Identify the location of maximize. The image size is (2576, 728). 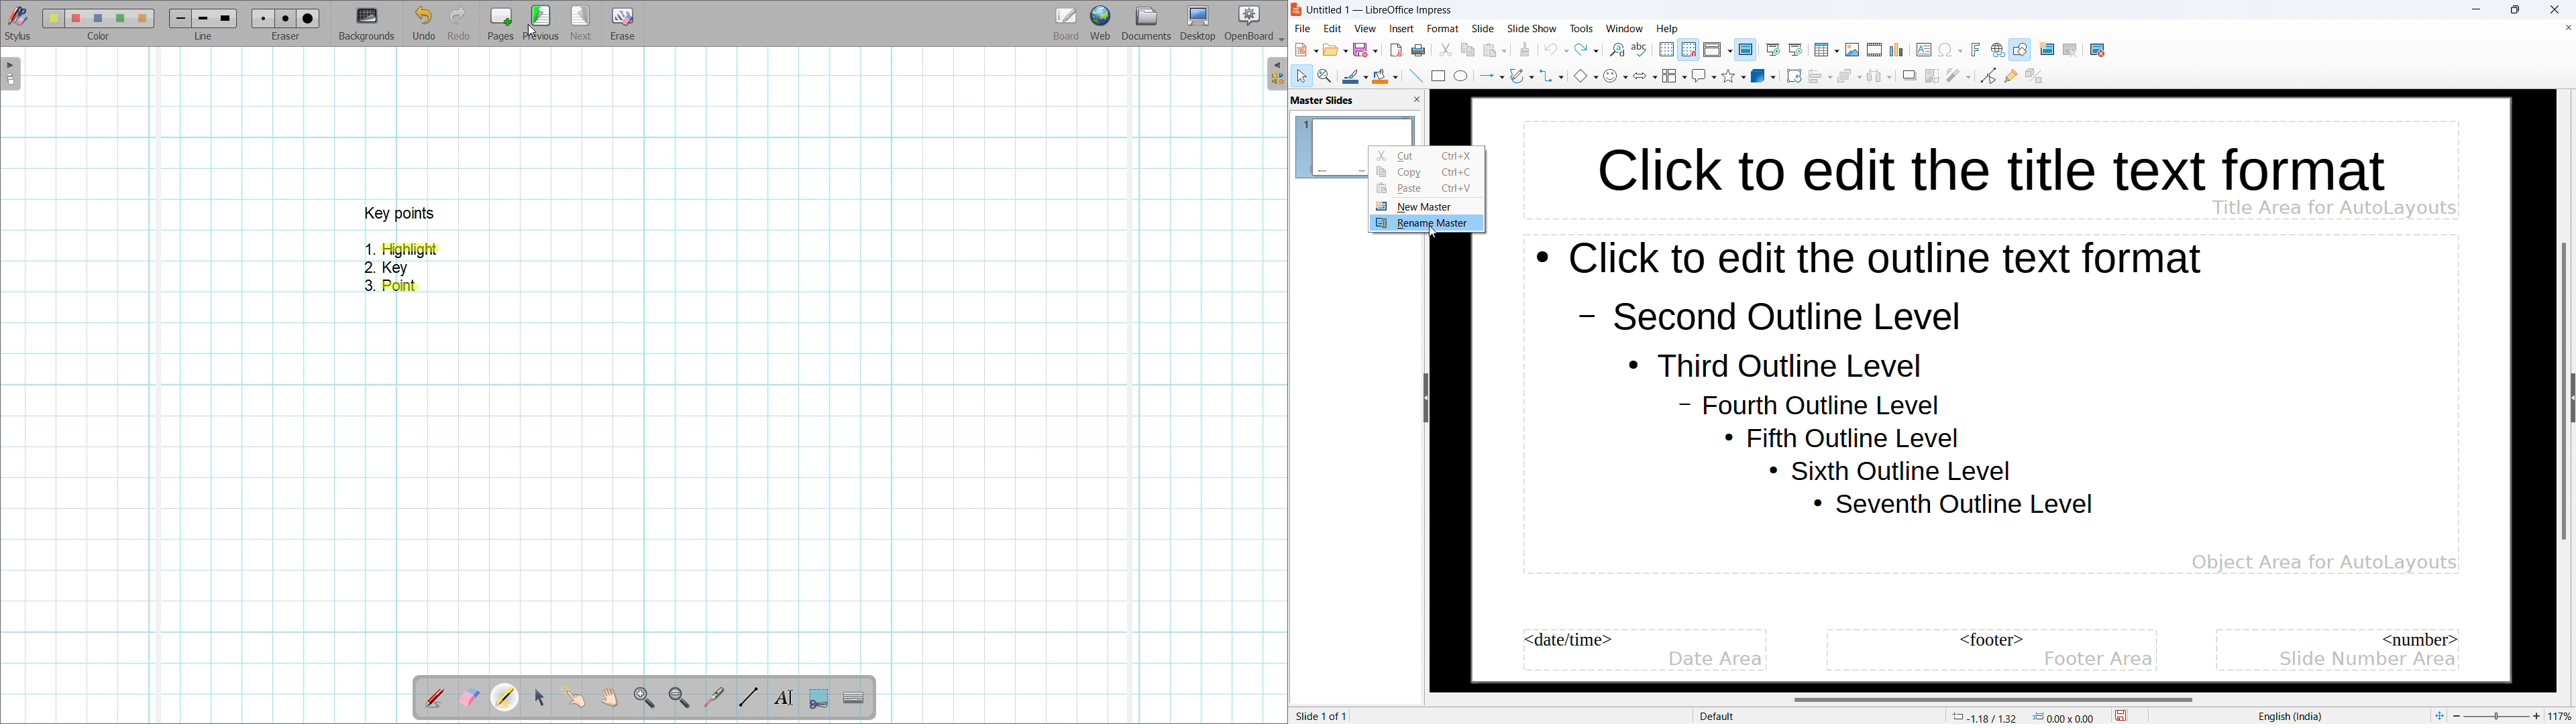
(2514, 9).